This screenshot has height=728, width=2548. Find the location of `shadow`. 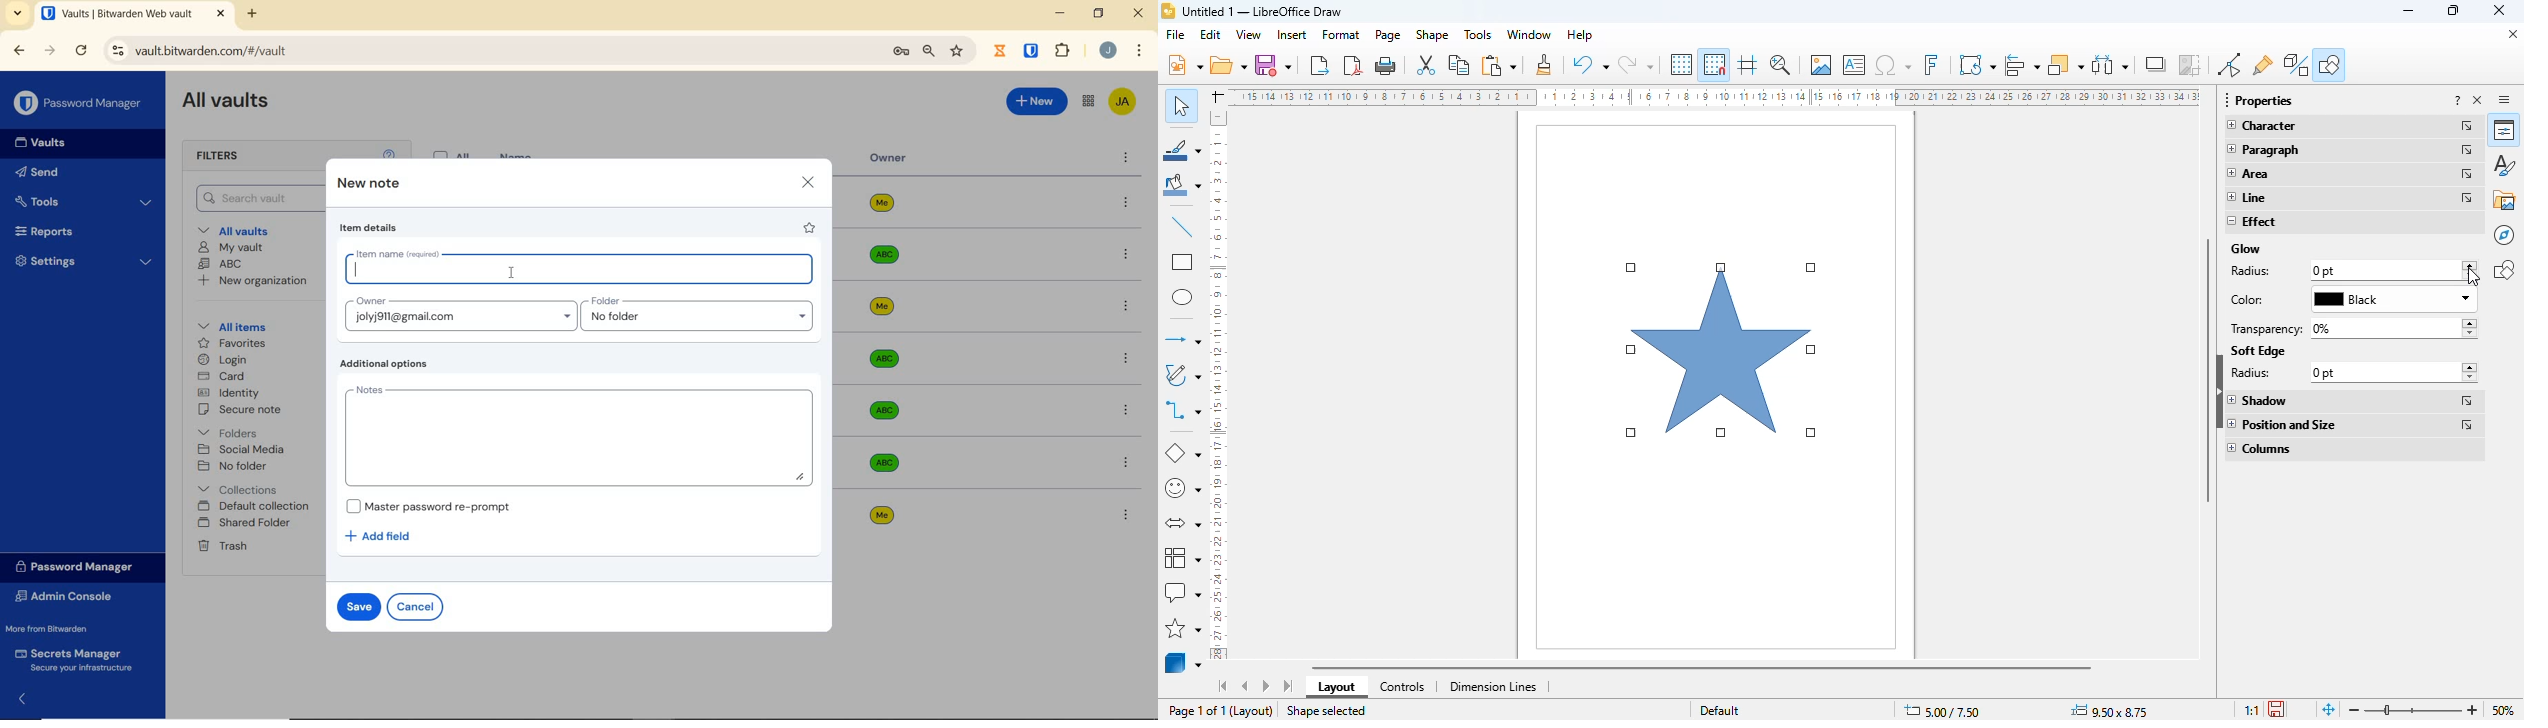

shadow is located at coordinates (2156, 64).